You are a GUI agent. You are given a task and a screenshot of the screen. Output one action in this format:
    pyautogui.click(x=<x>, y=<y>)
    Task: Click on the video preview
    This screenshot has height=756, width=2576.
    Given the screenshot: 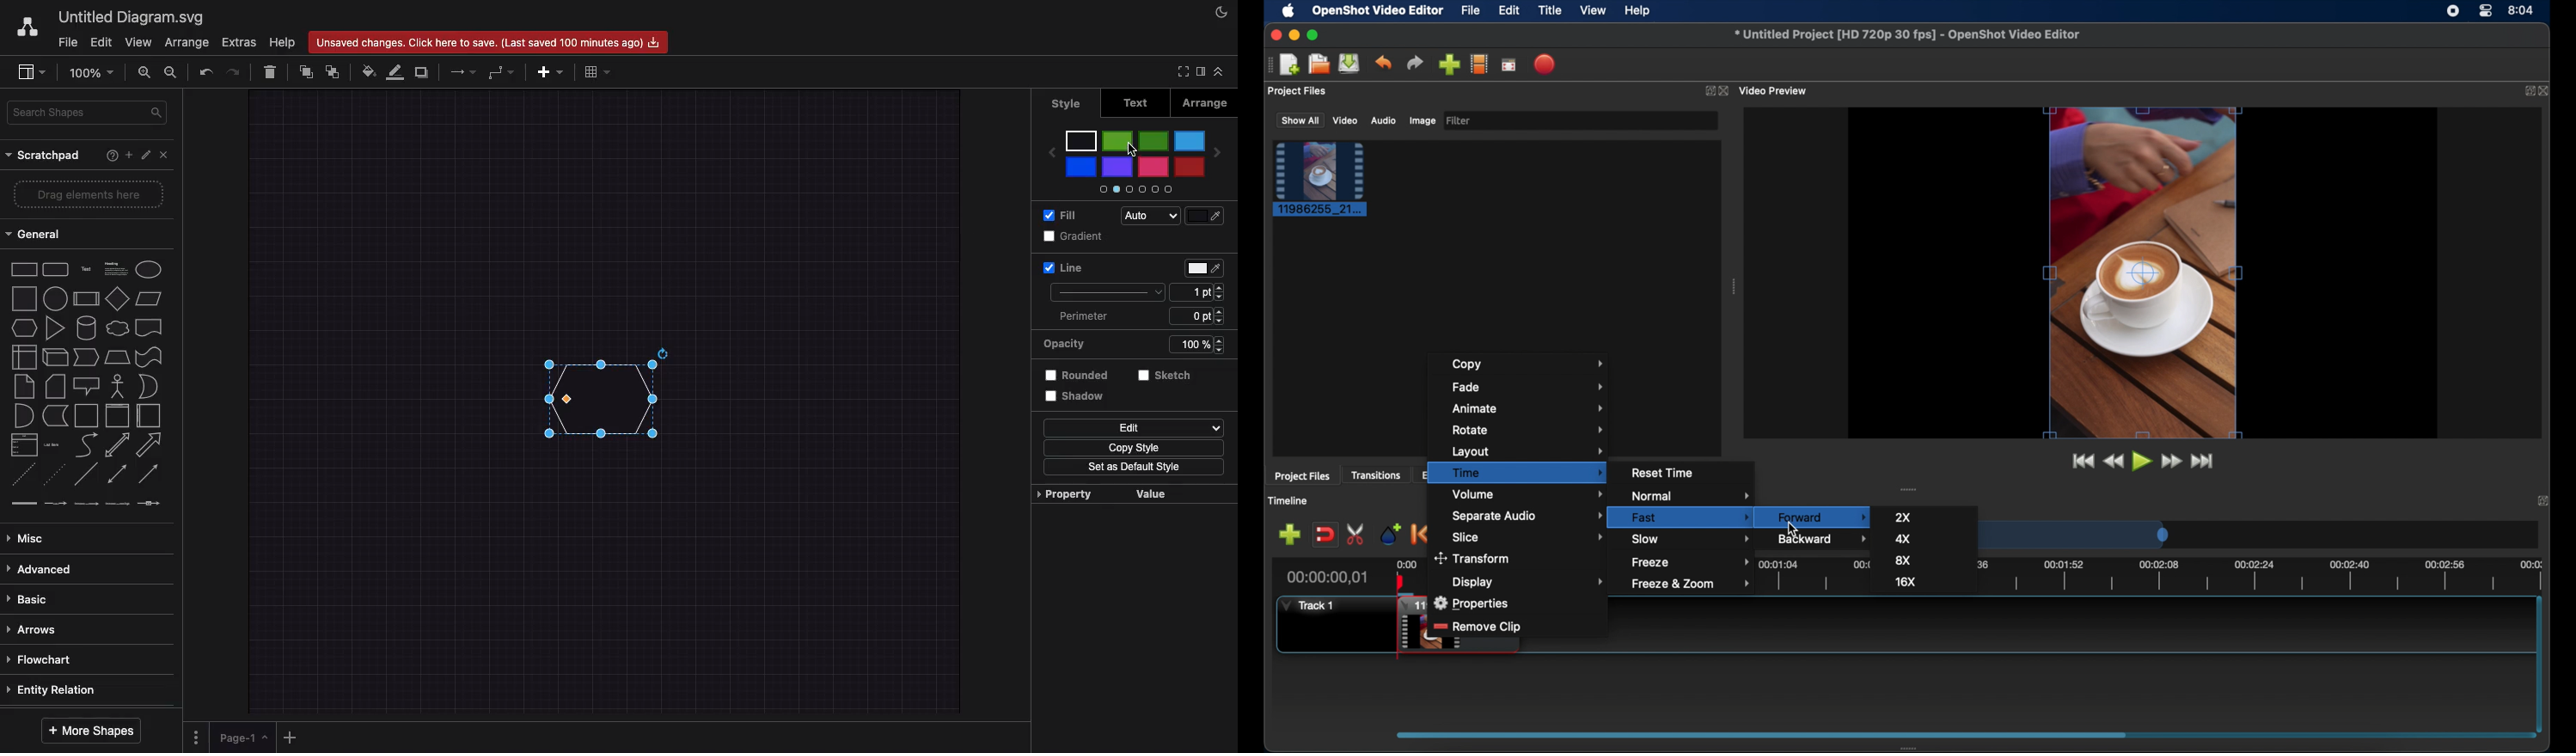 What is the action you would take?
    pyautogui.click(x=2144, y=273)
    